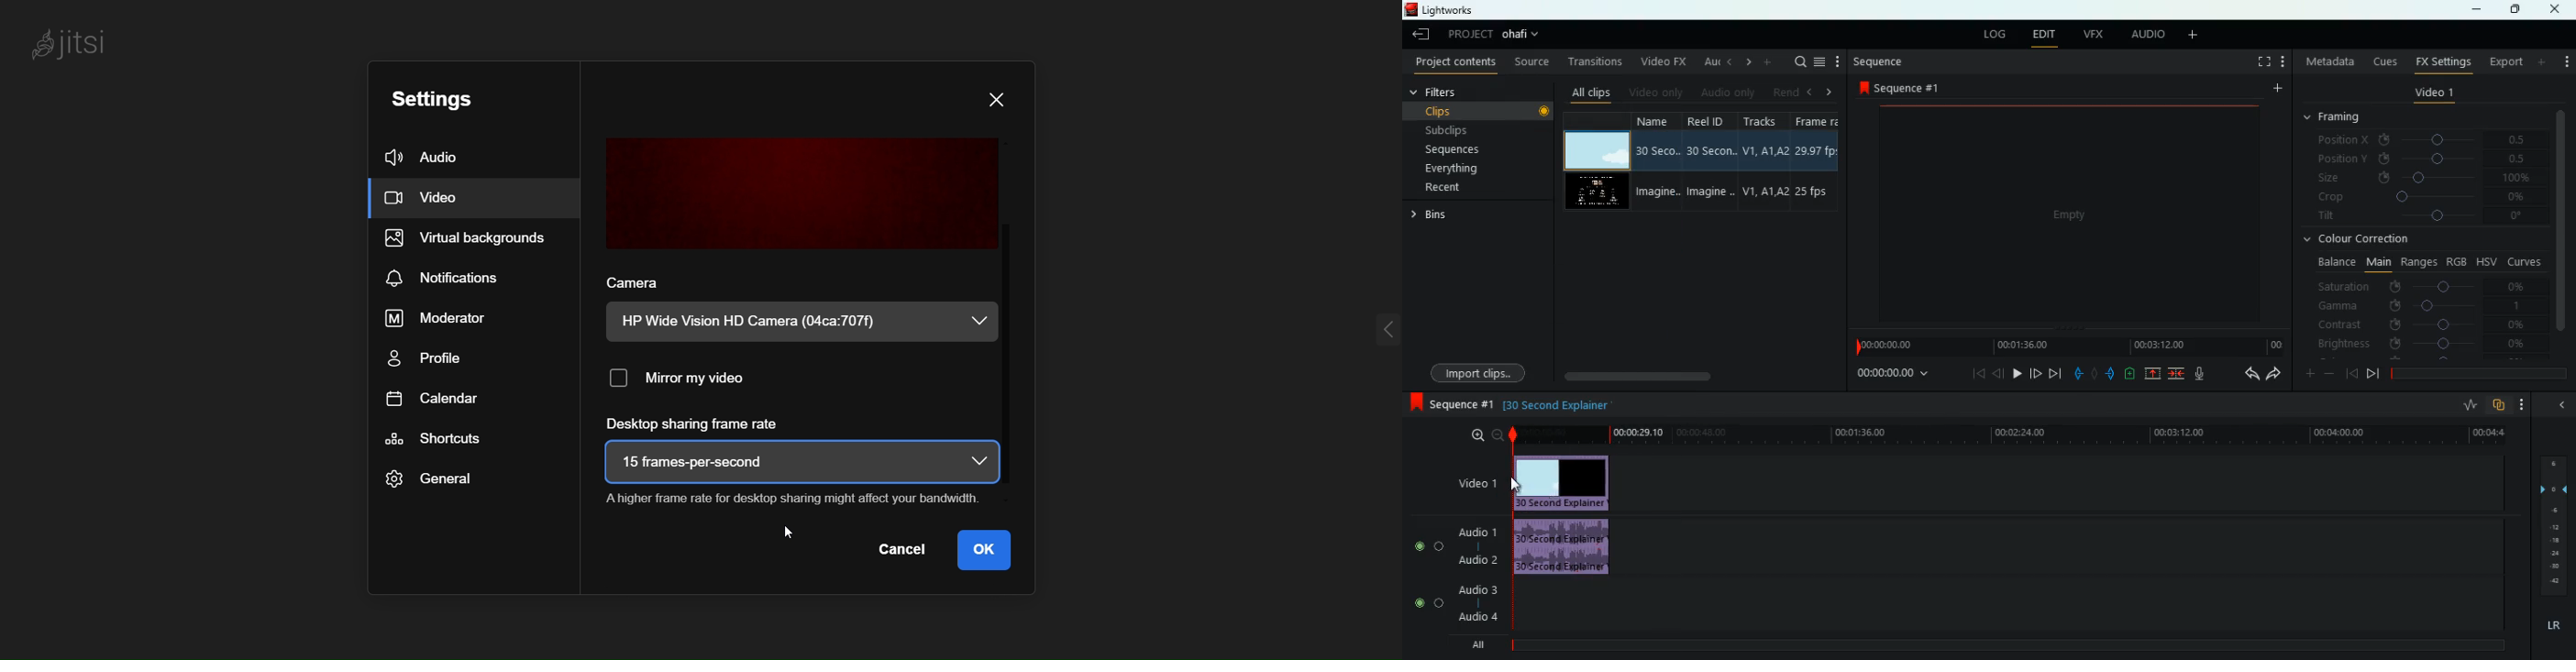 Image resolution: width=2576 pixels, height=672 pixels. What do you see at coordinates (1000, 99) in the screenshot?
I see `close dialog` at bounding box center [1000, 99].